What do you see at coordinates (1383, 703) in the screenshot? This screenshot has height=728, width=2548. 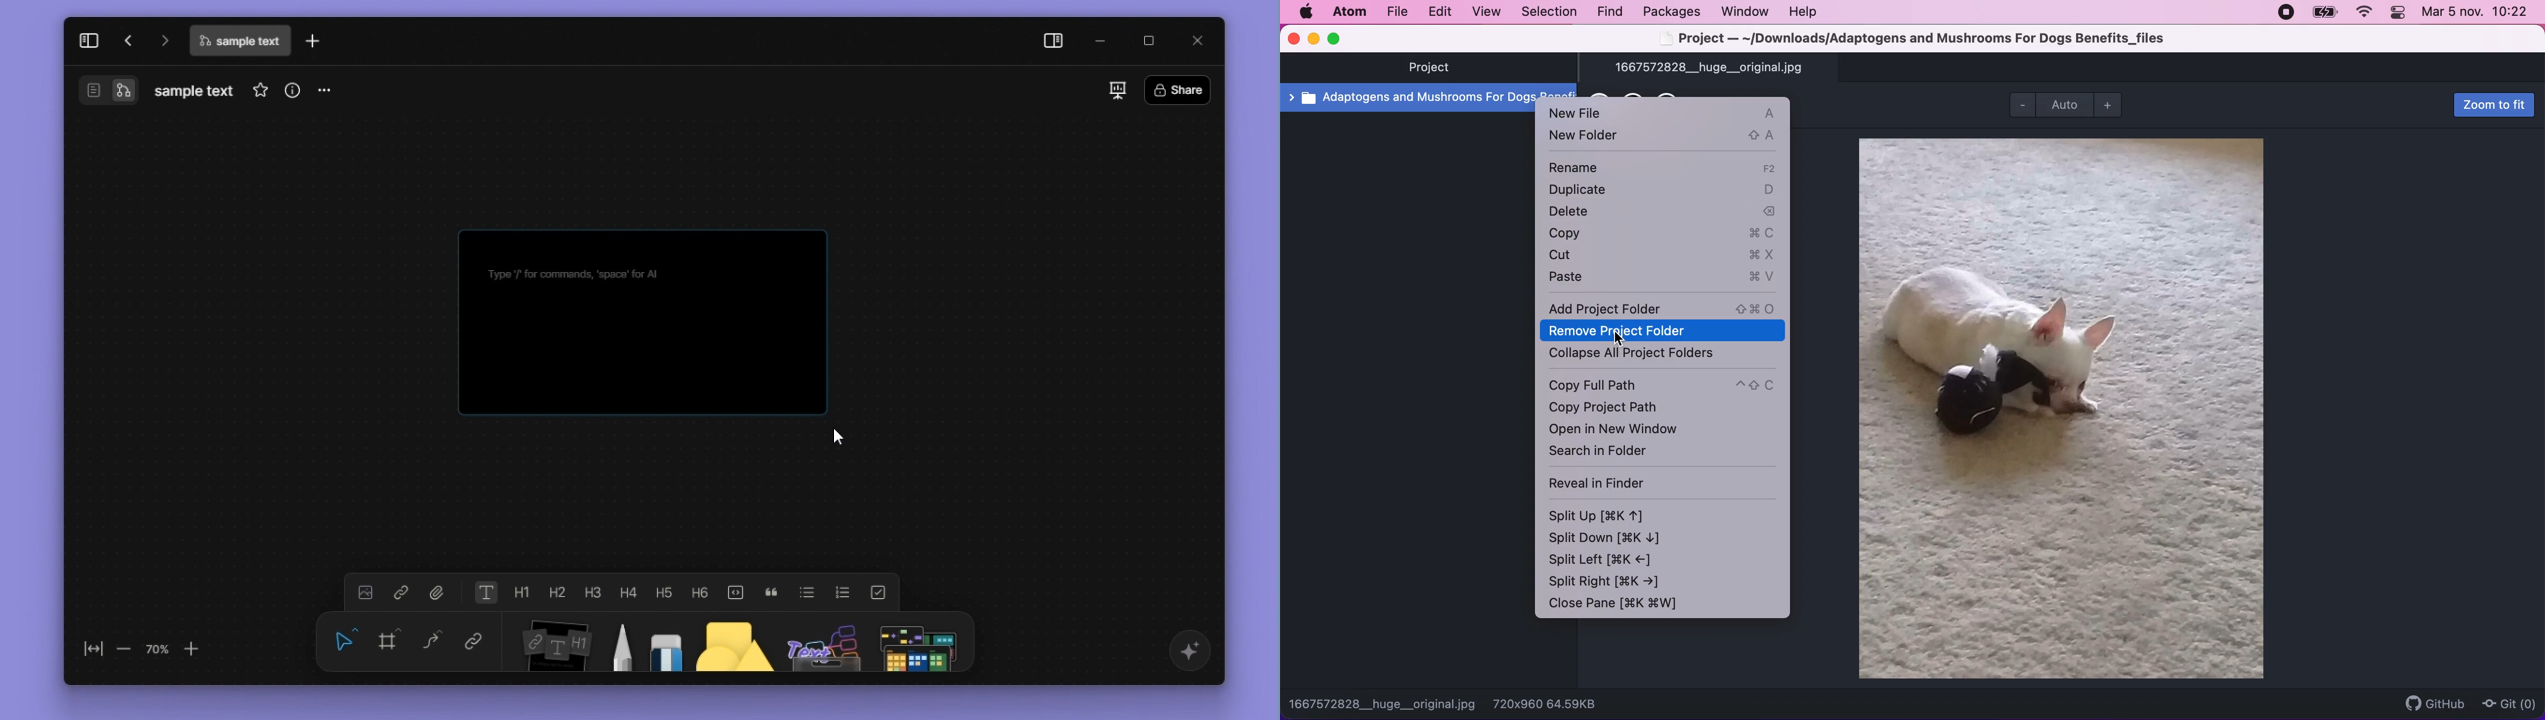 I see `1667572828__huge__original.jpg` at bounding box center [1383, 703].